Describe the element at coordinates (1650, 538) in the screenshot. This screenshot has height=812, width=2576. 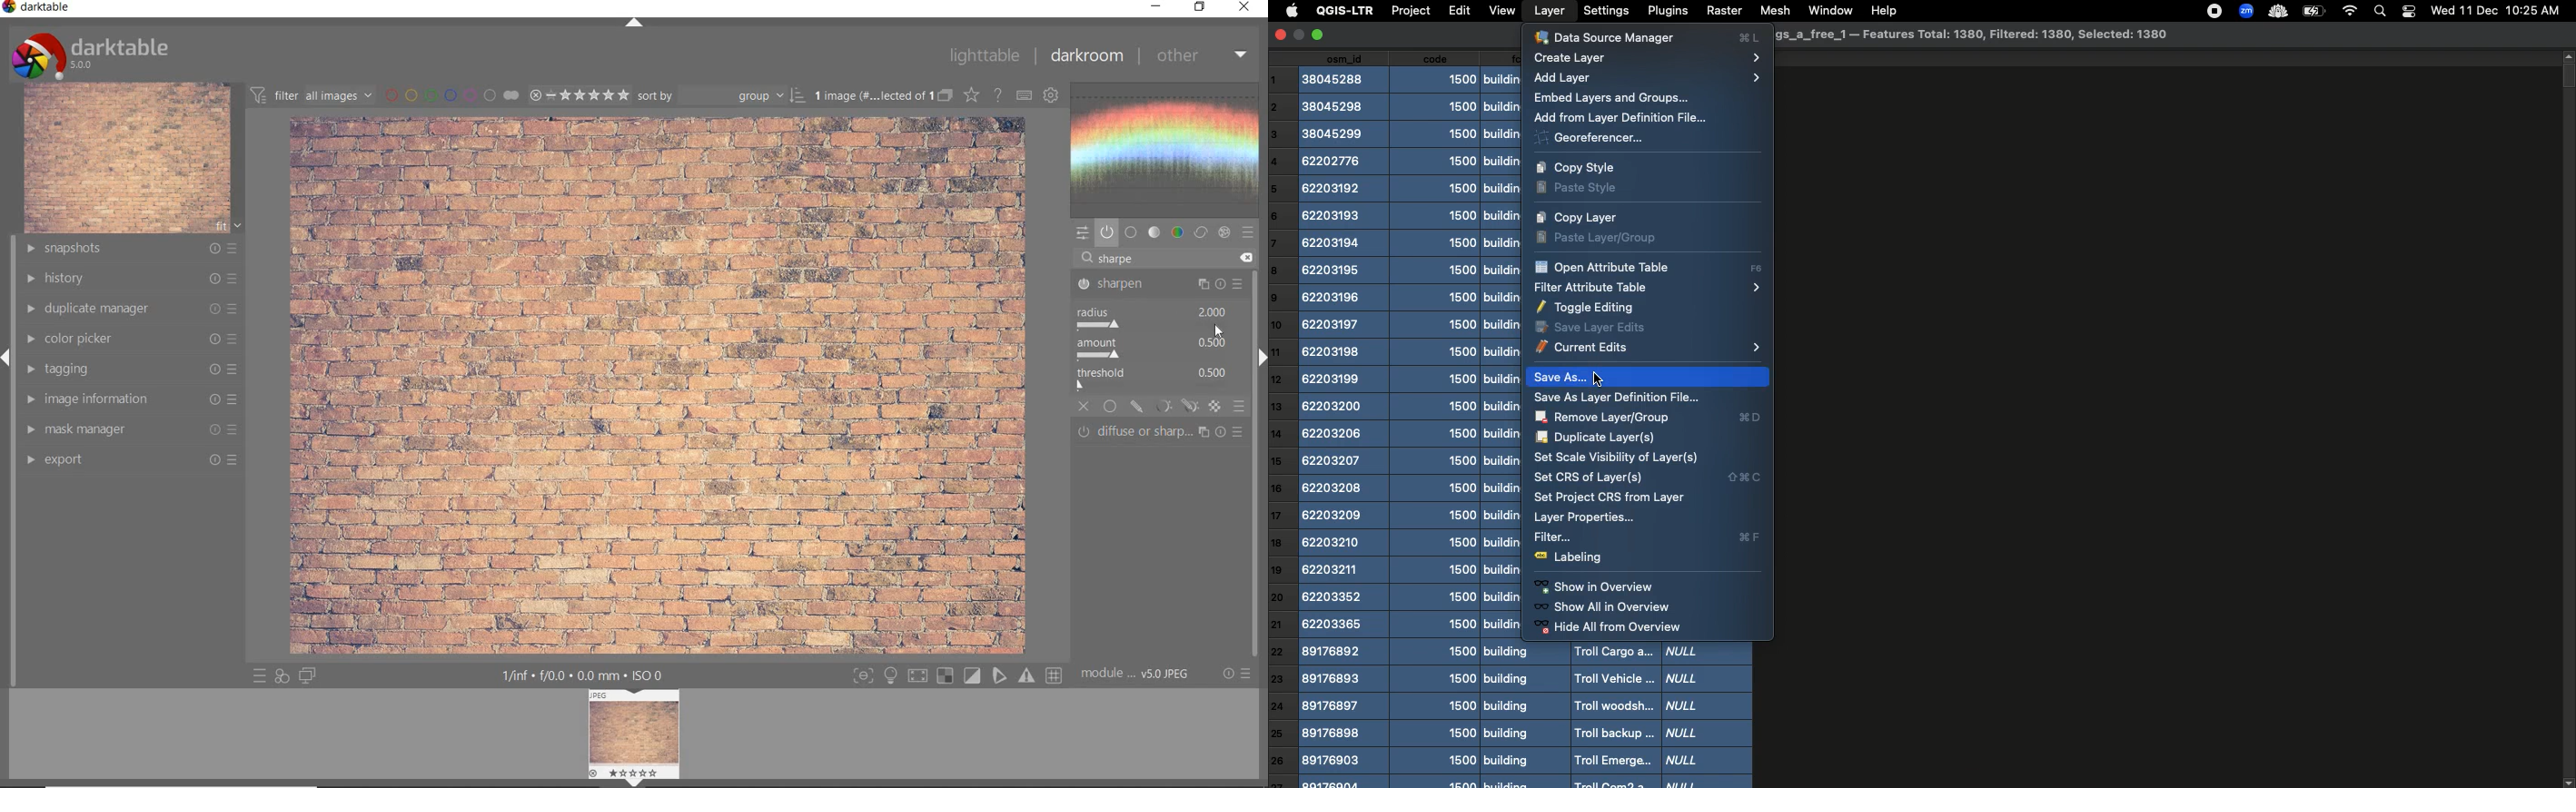
I see `Filter` at that location.